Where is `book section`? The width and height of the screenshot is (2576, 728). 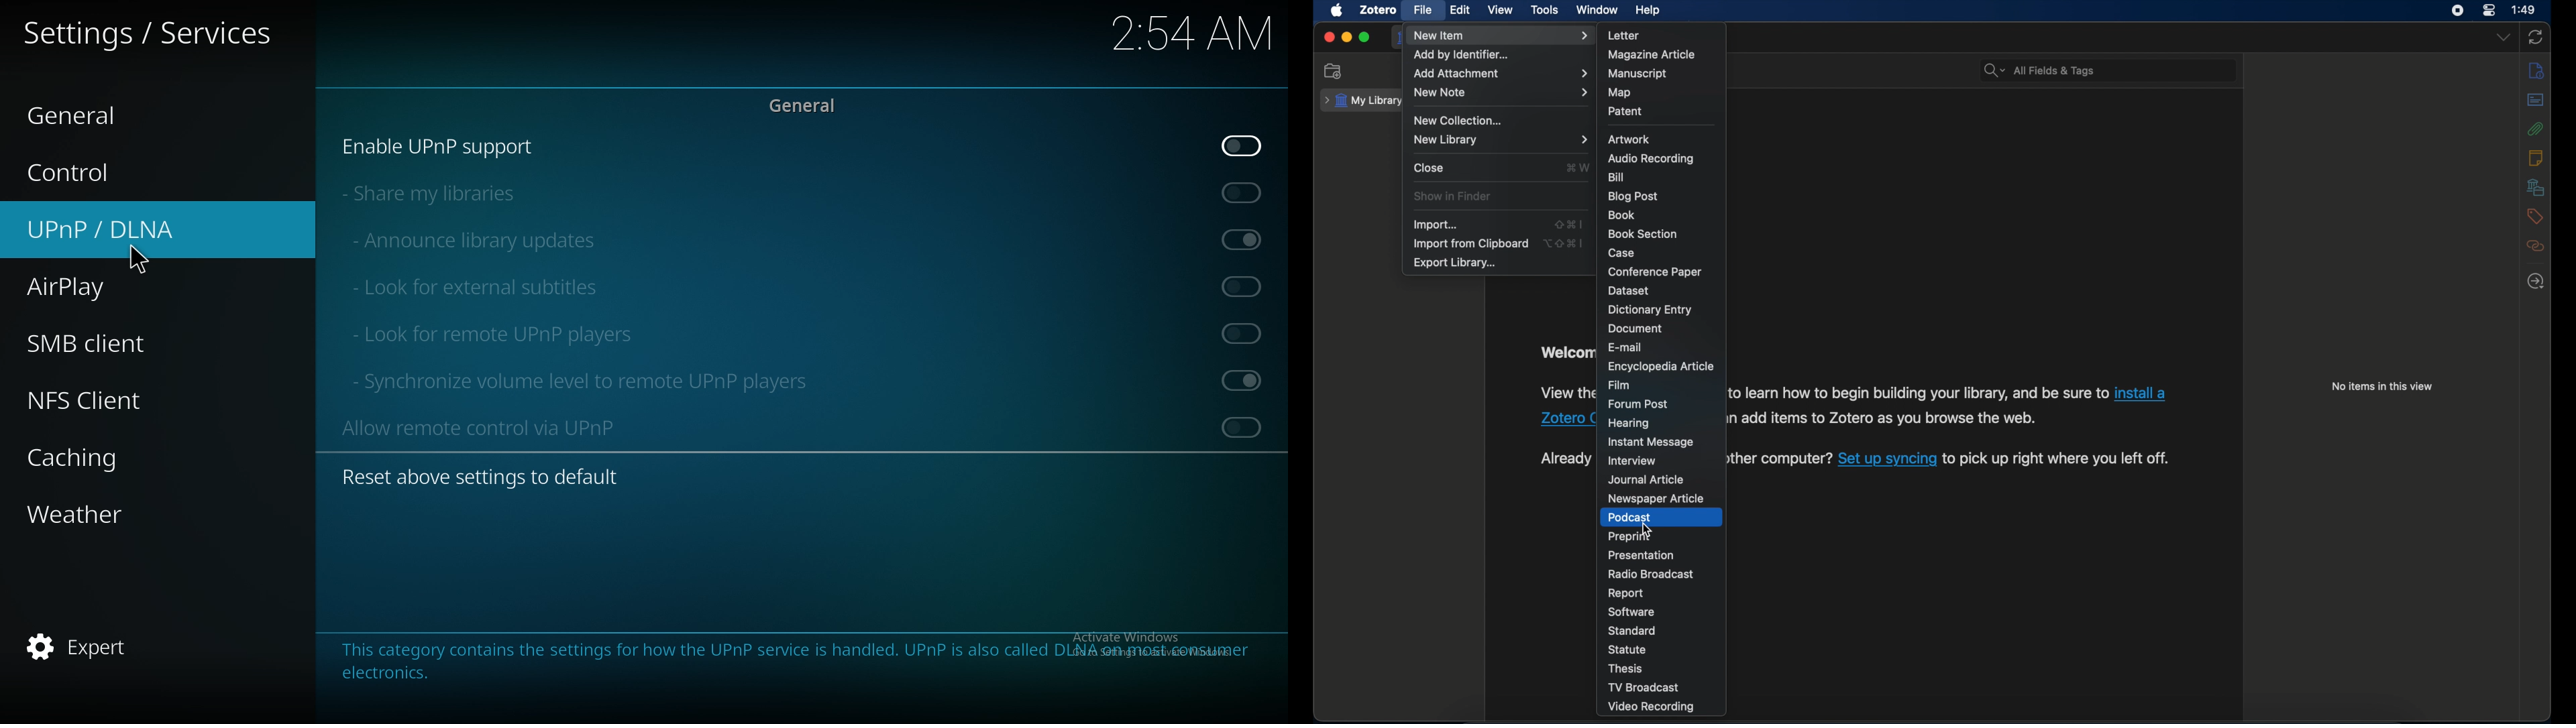
book section is located at coordinates (1643, 235).